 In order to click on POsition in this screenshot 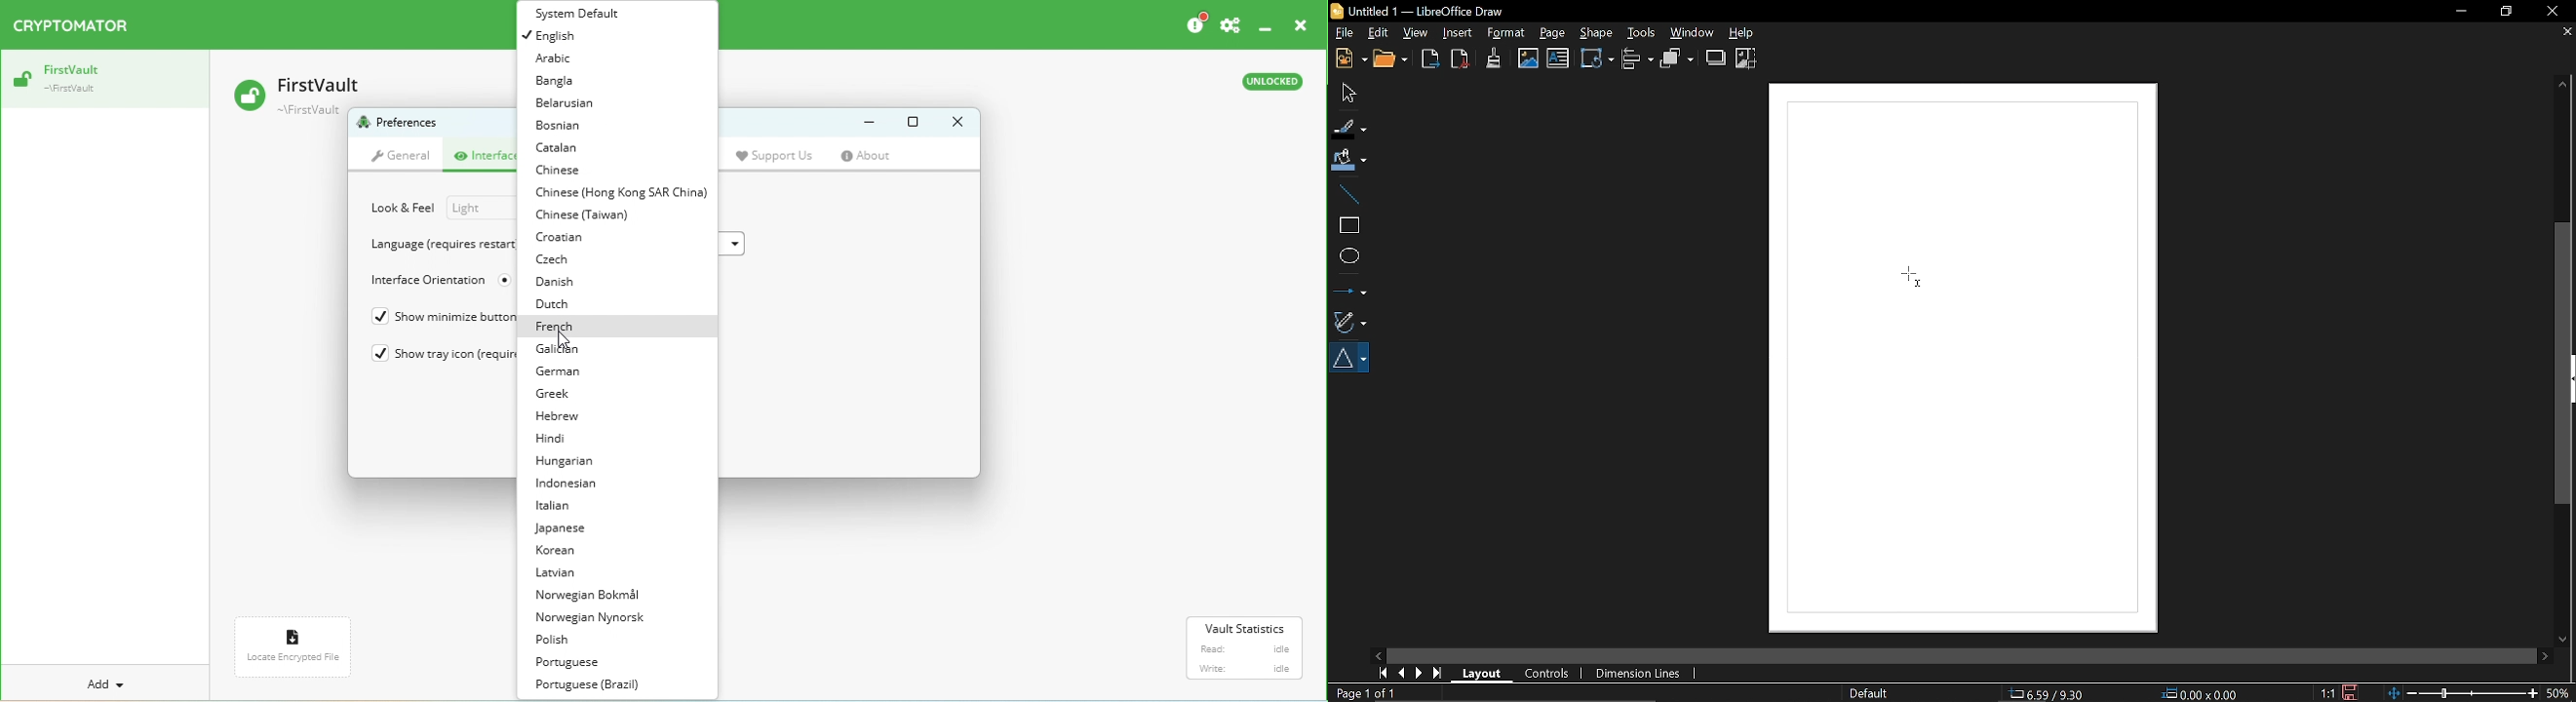, I will do `click(2056, 692)`.